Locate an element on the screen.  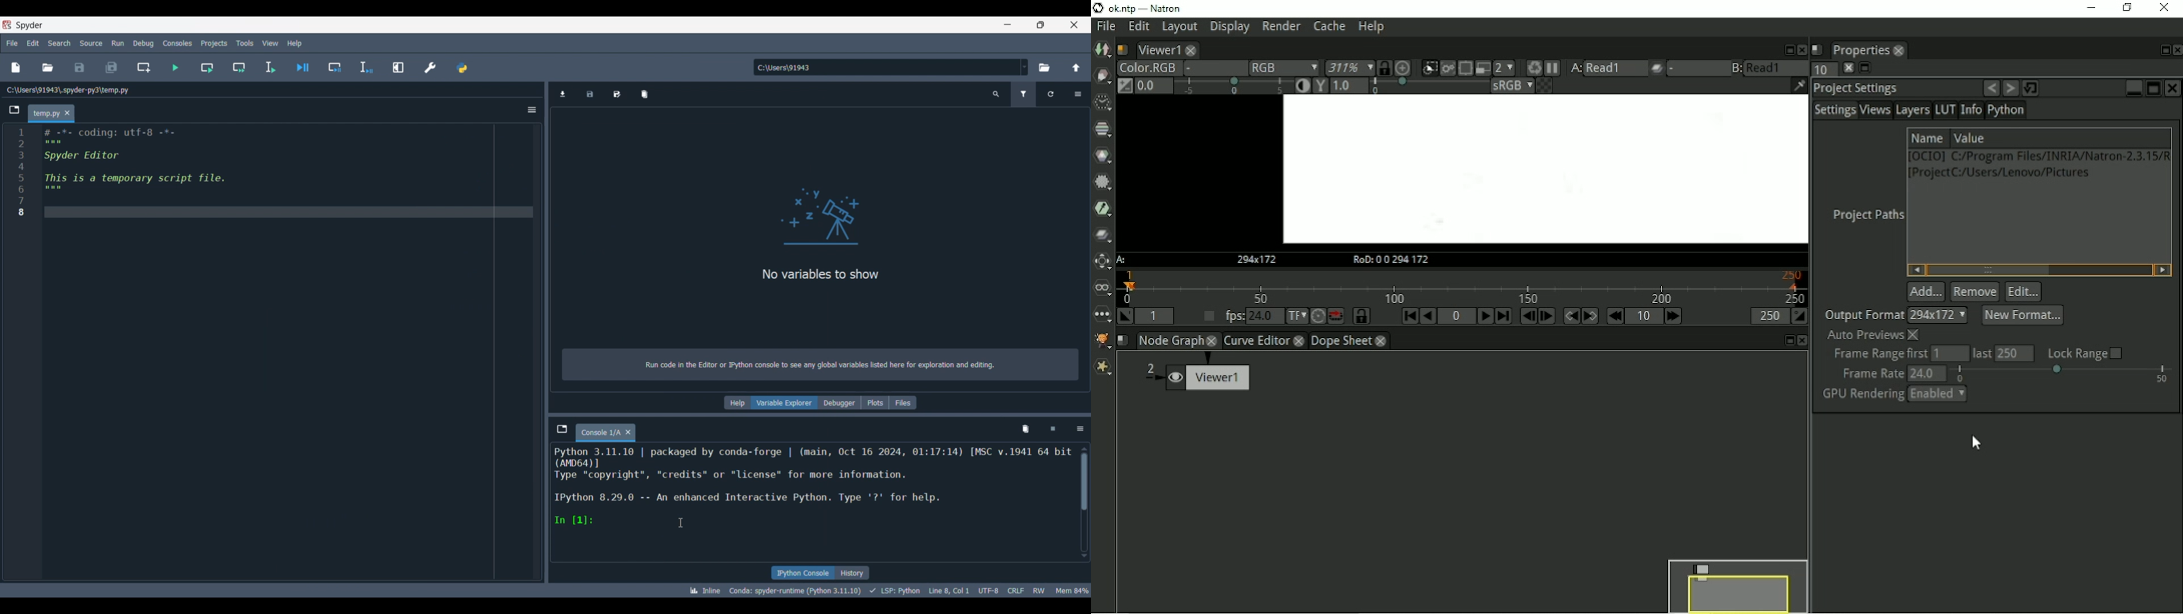
A is located at coordinates (1123, 260).